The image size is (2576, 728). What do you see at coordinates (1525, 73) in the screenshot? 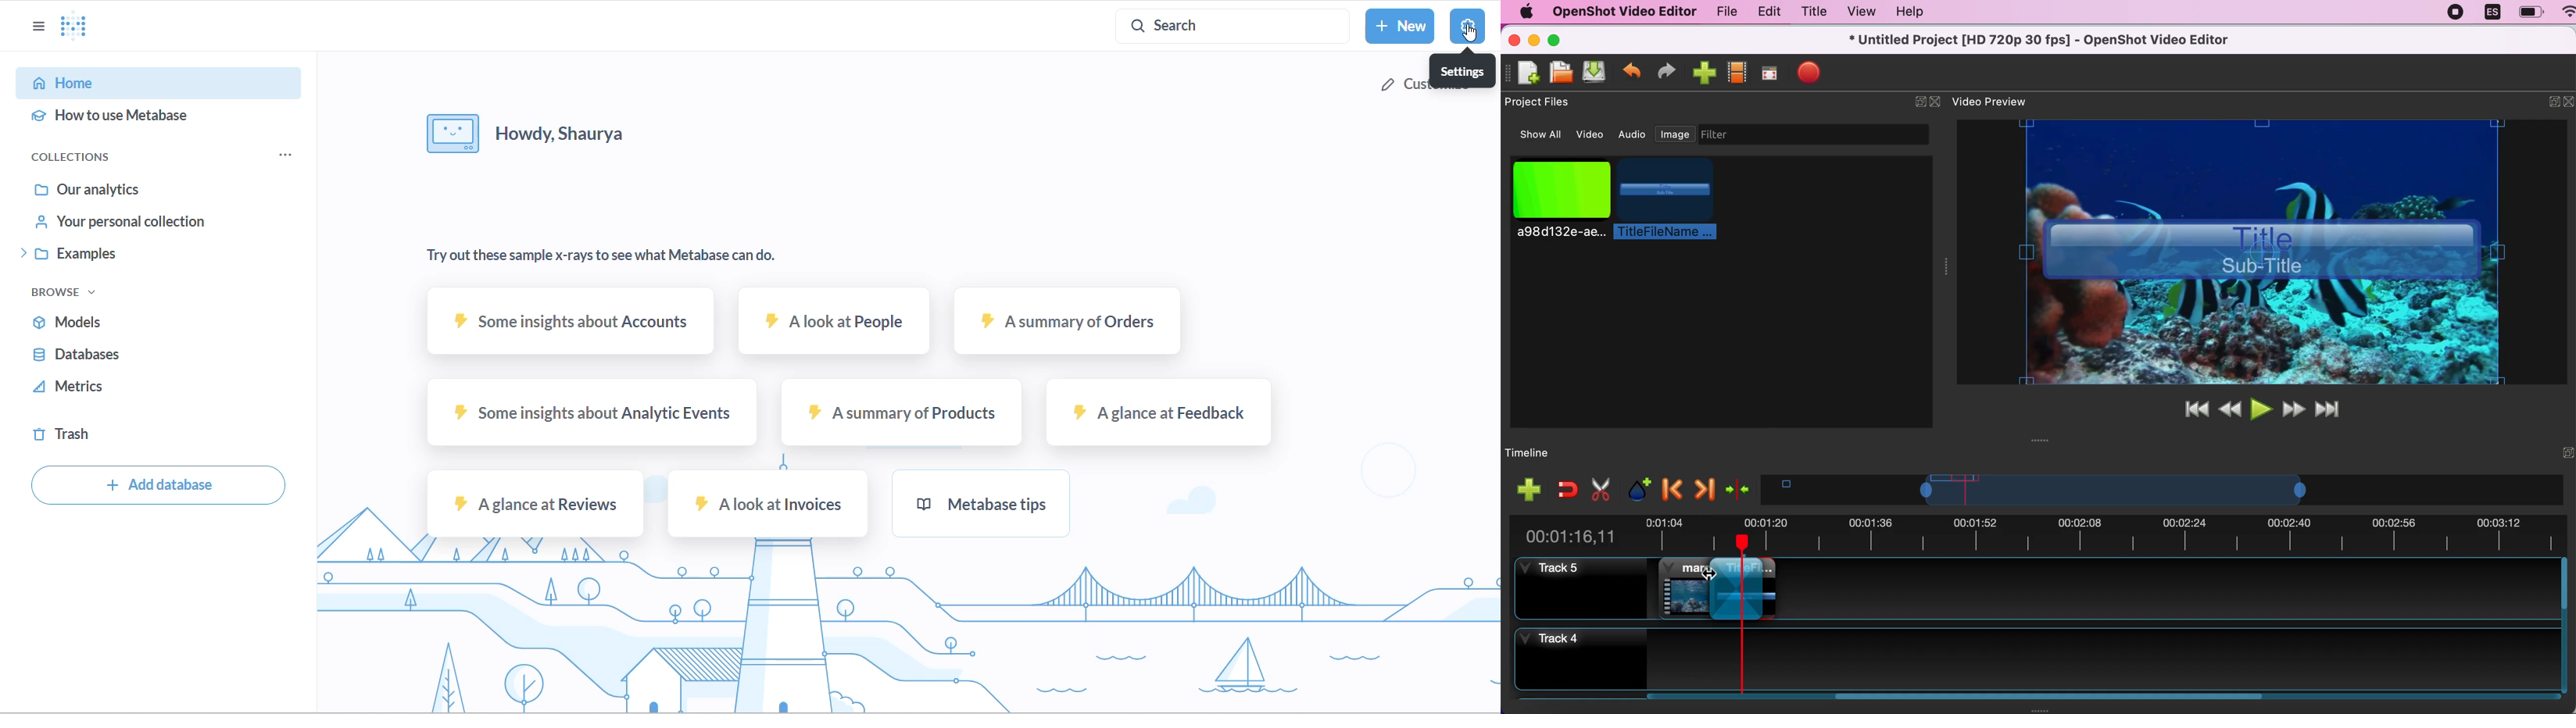
I see `new file` at bounding box center [1525, 73].